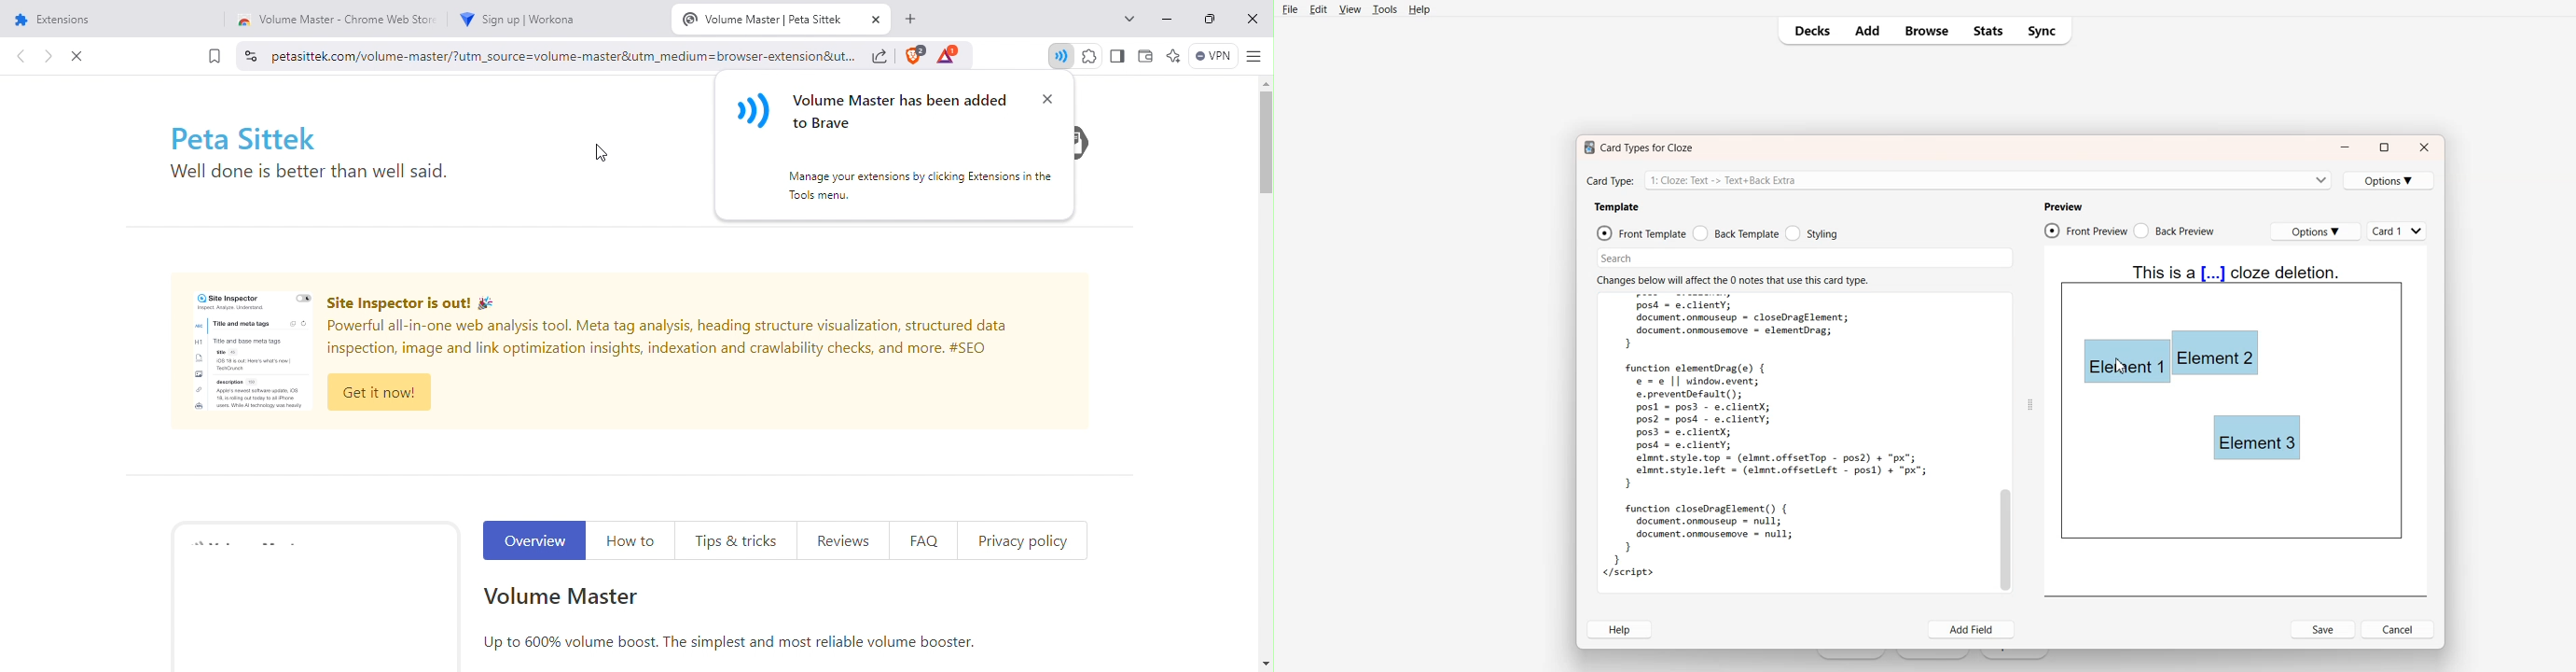 Image resolution: width=2576 pixels, height=672 pixels. Describe the element at coordinates (1811, 233) in the screenshot. I see `Styling` at that location.